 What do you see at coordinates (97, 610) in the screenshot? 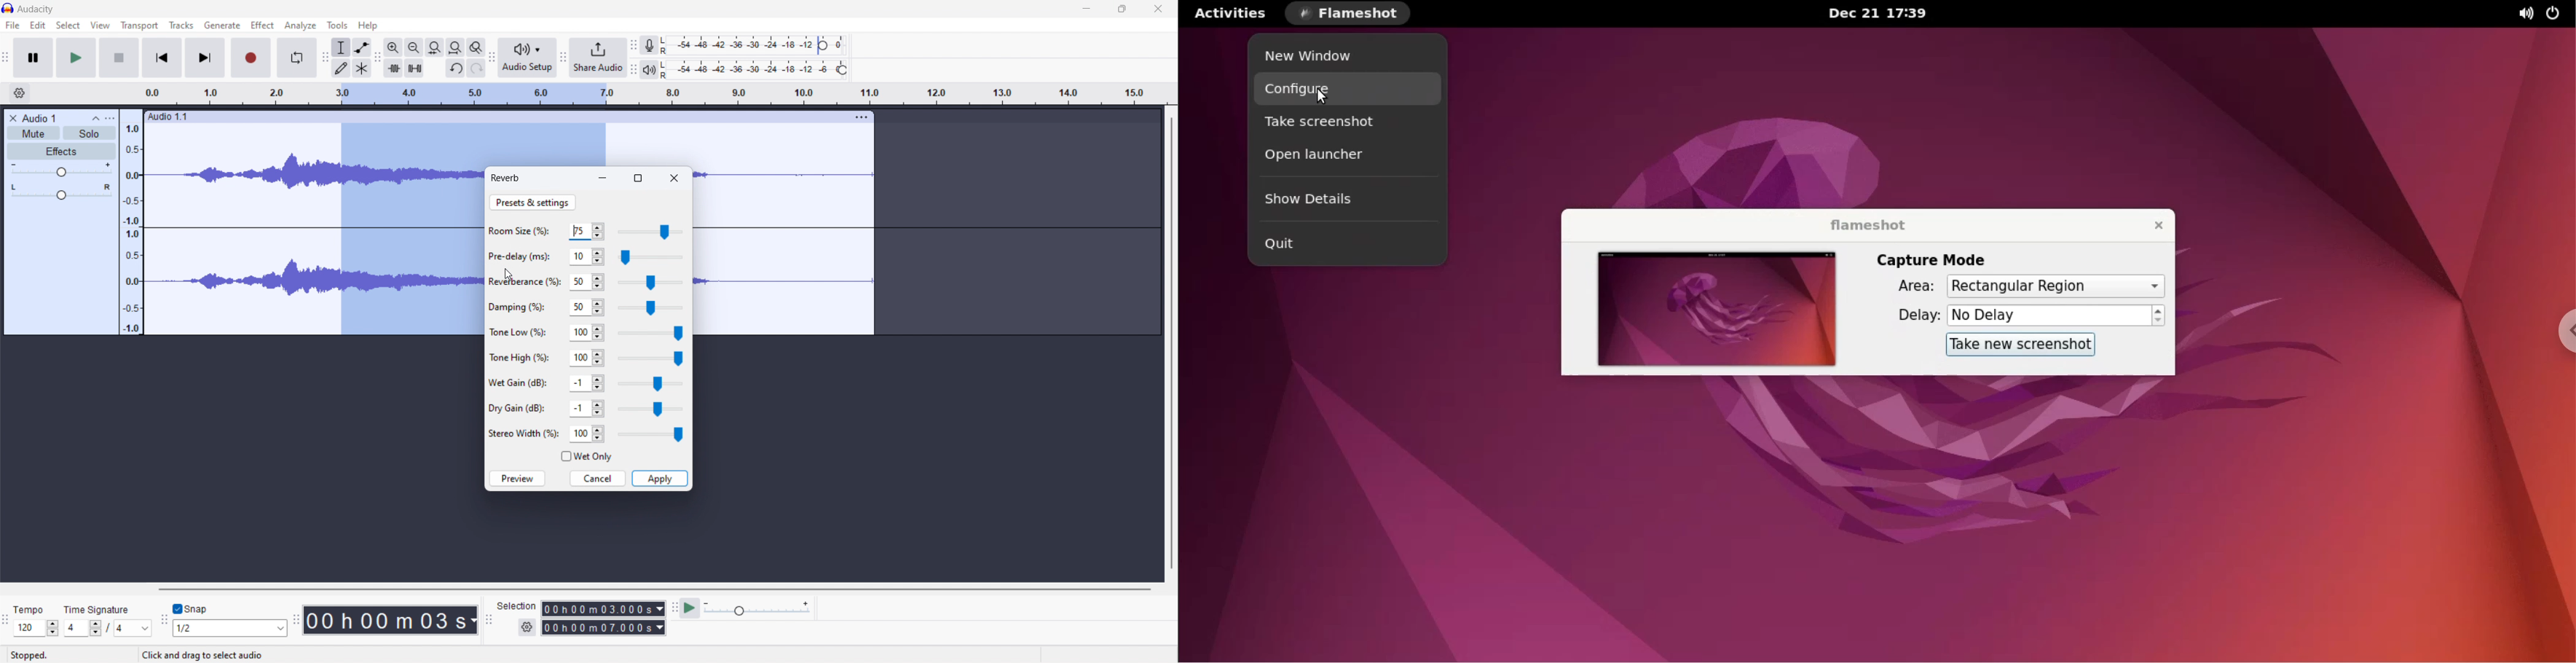
I see `time signature` at bounding box center [97, 610].